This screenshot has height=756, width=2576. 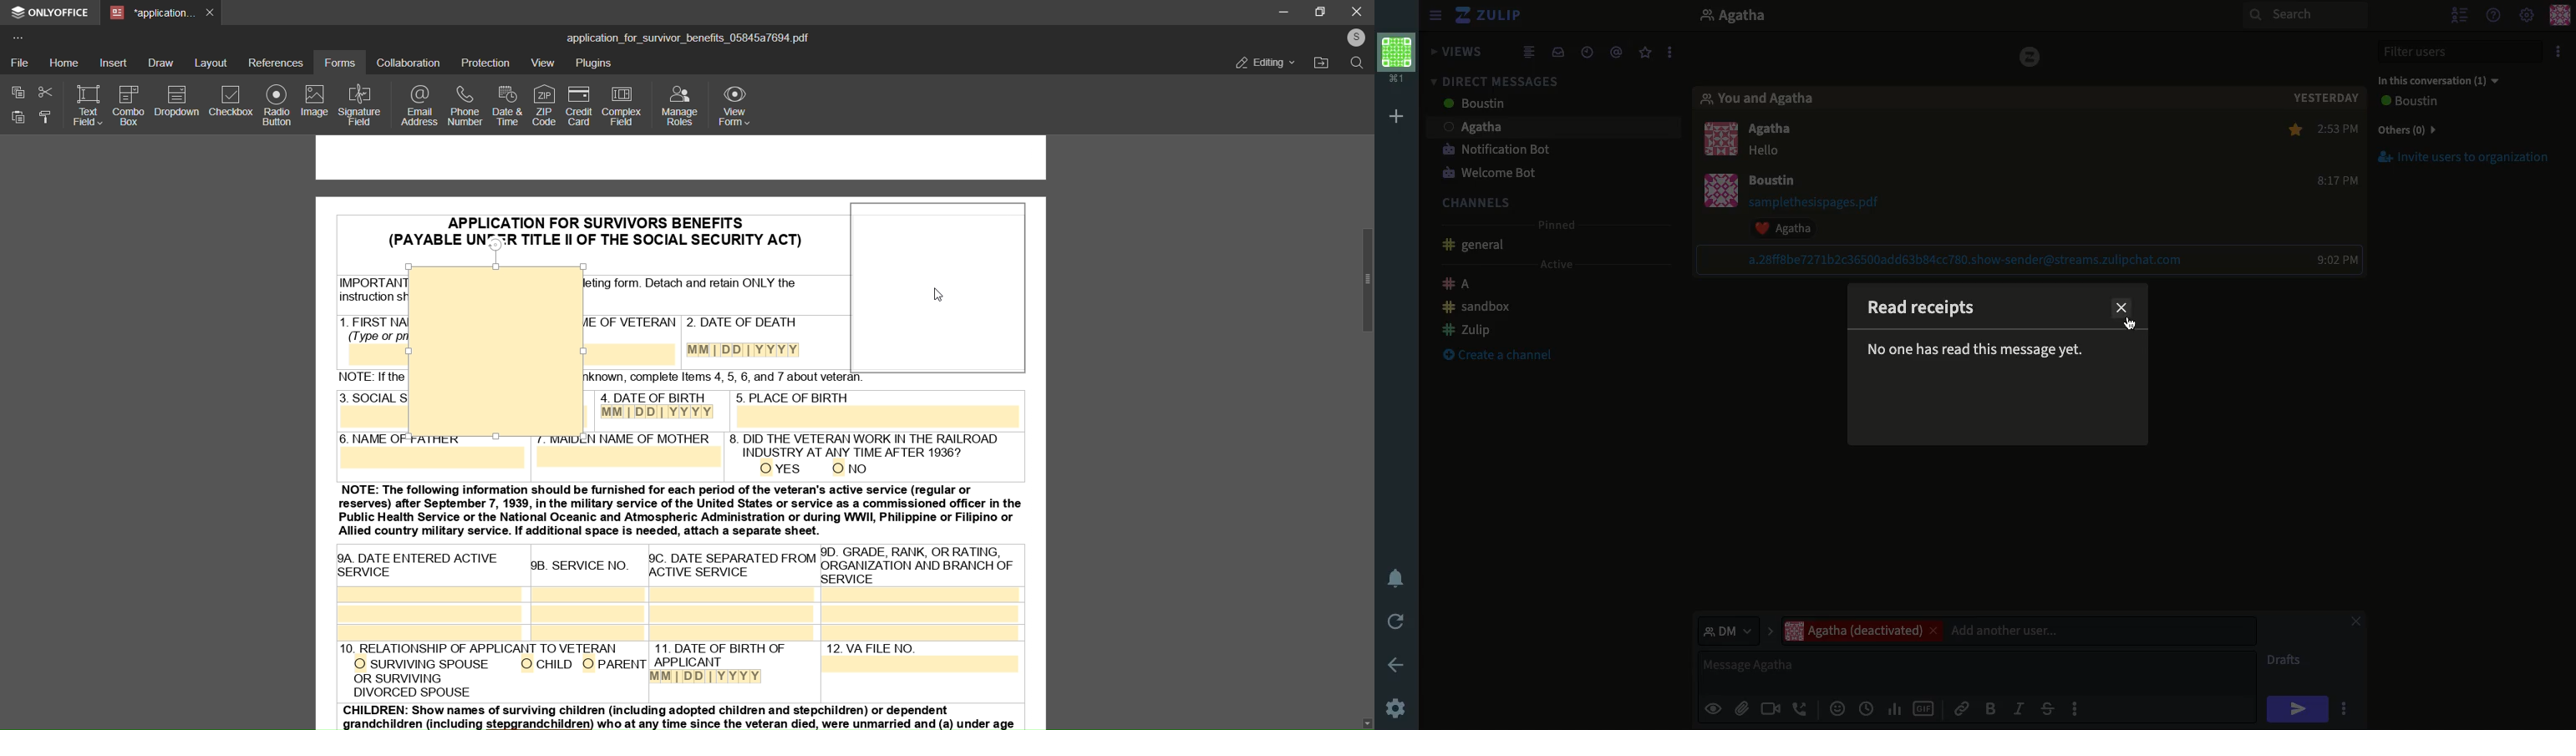 I want to click on Tag, so click(x=1618, y=50).